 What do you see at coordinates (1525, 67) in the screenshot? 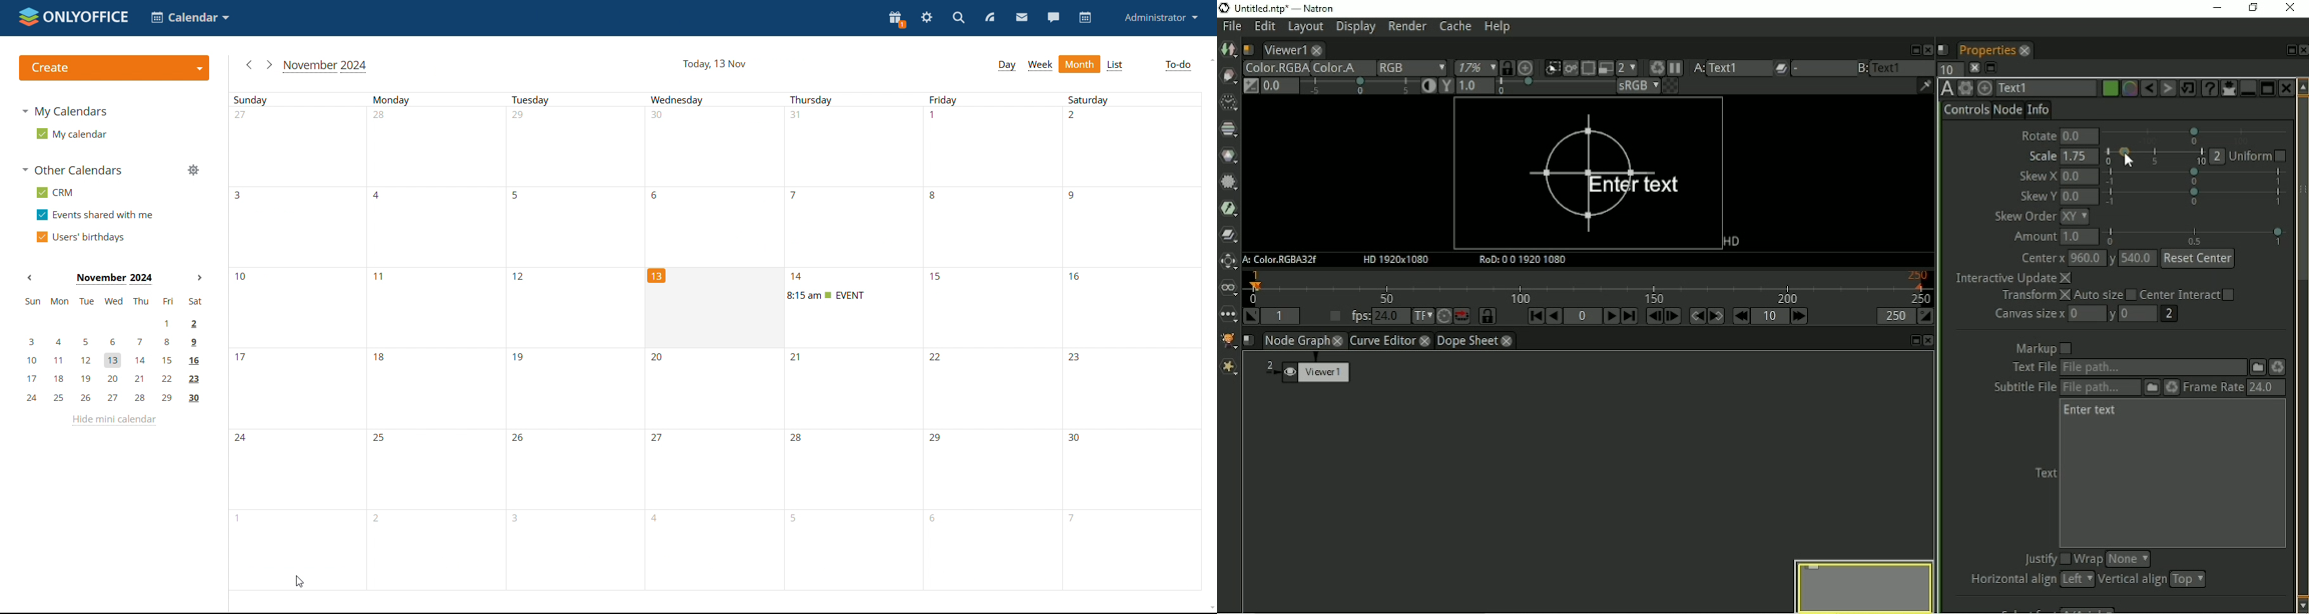
I see `Scales the image` at bounding box center [1525, 67].